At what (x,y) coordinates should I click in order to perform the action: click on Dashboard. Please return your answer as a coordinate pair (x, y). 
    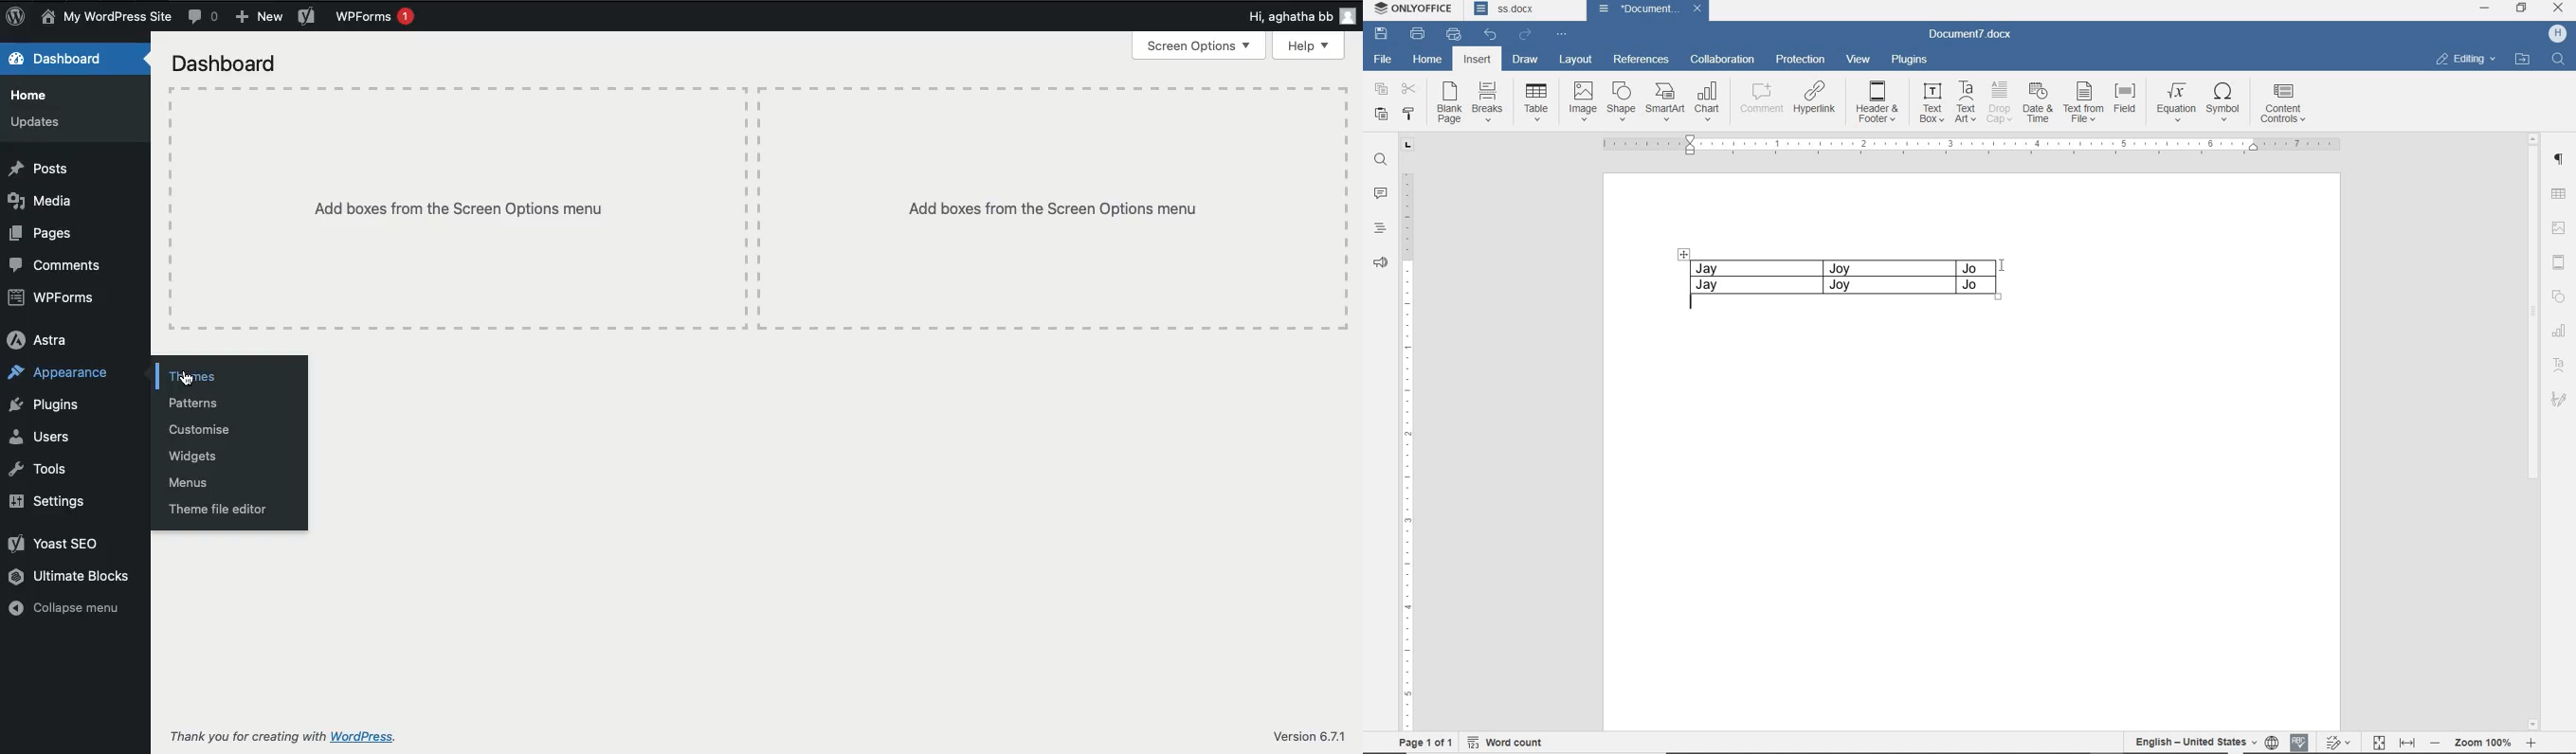
    Looking at the image, I should click on (227, 63).